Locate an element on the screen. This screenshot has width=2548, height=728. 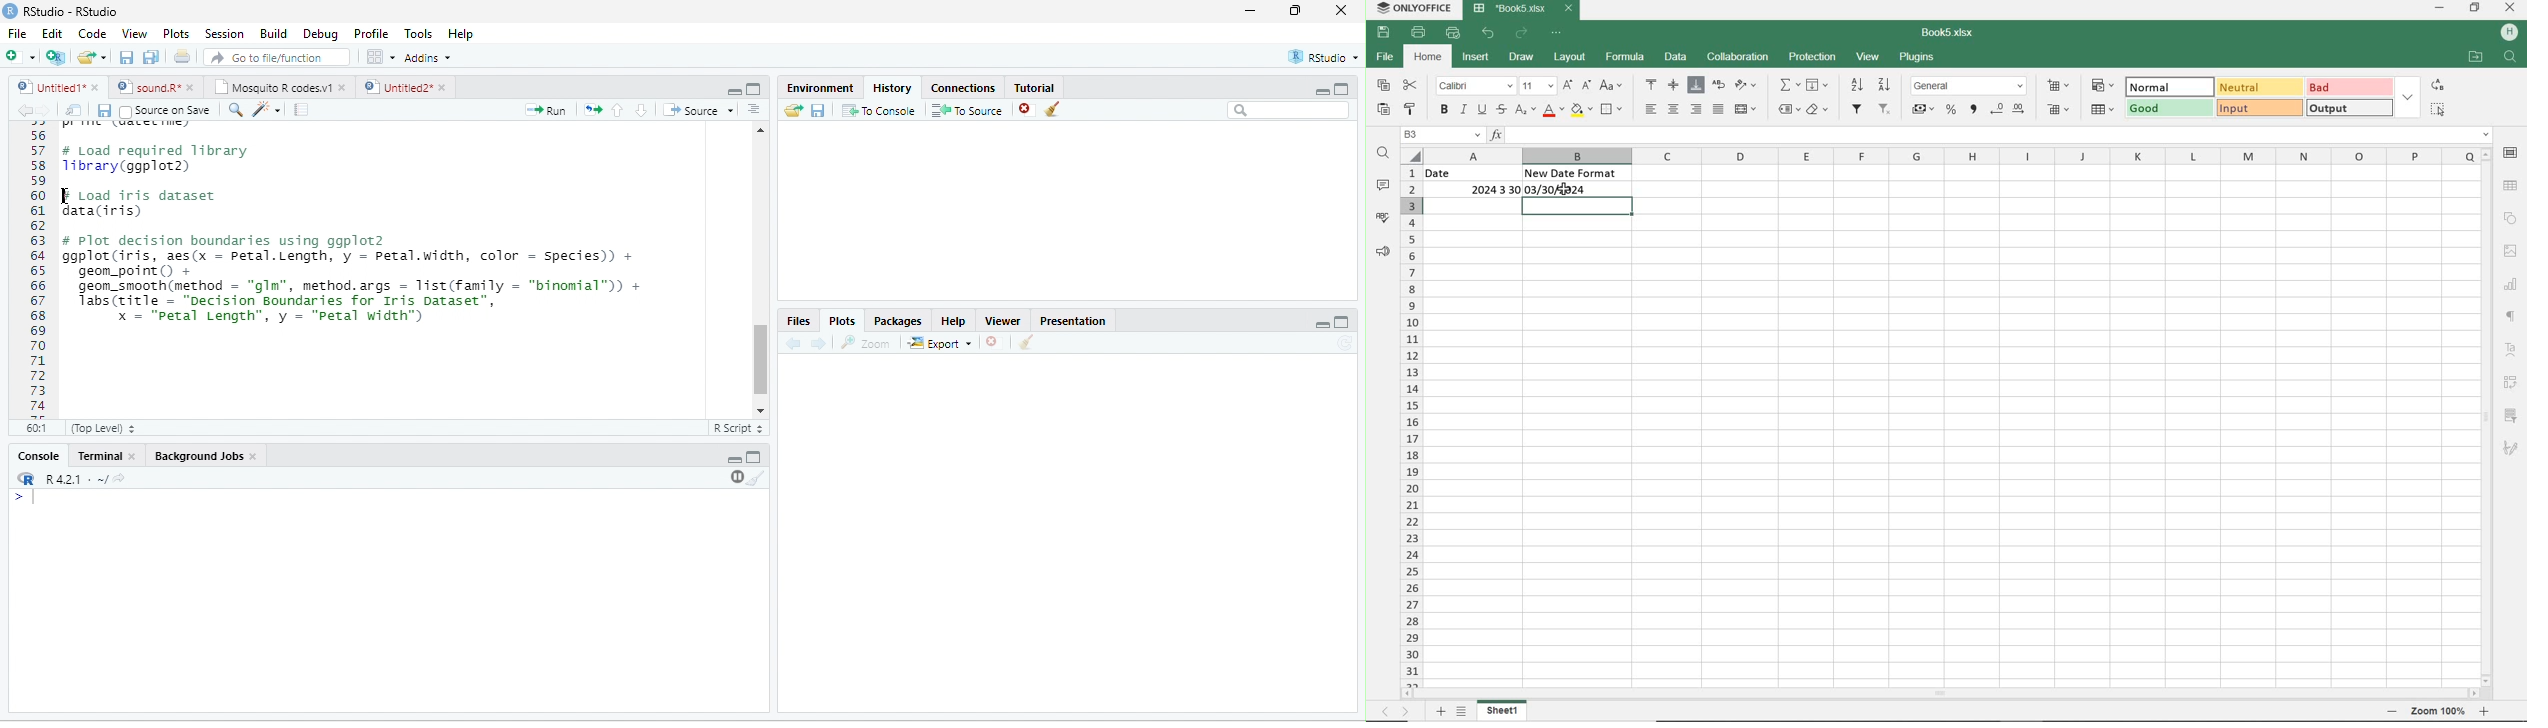
History is located at coordinates (892, 88).